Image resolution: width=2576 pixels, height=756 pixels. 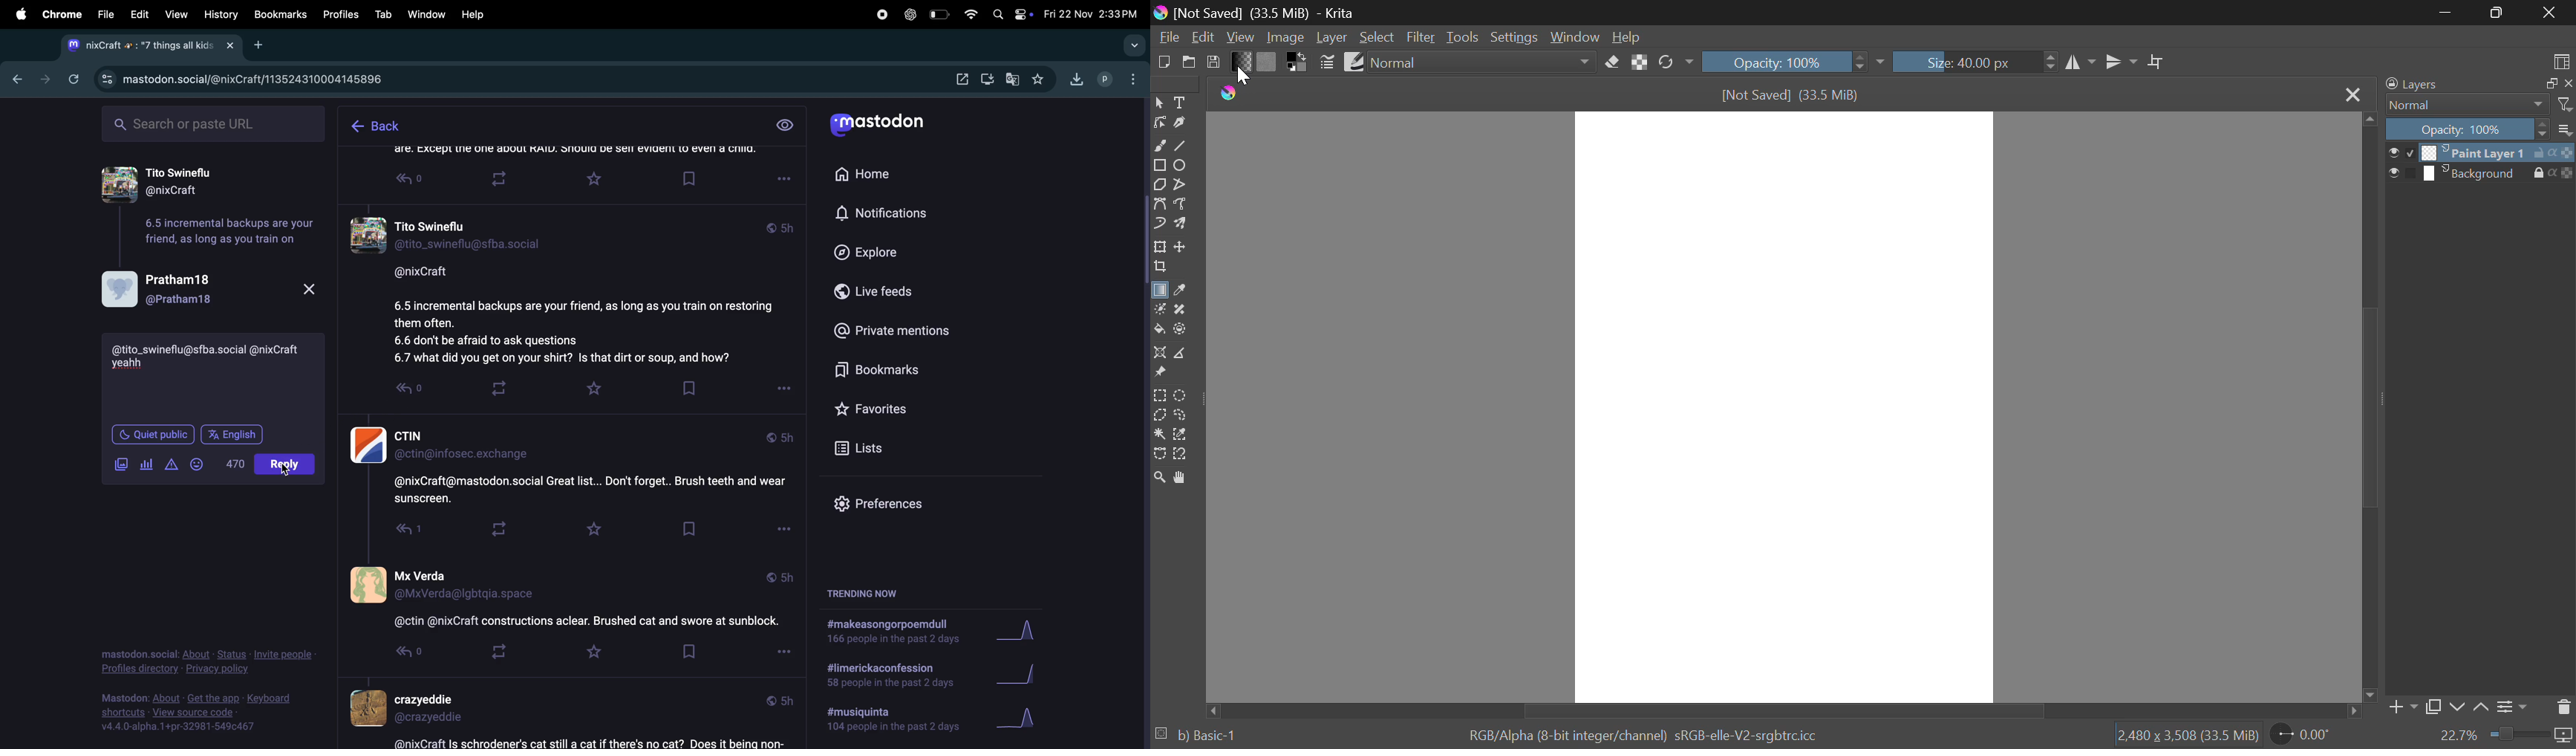 I want to click on logo, so click(x=1233, y=93).